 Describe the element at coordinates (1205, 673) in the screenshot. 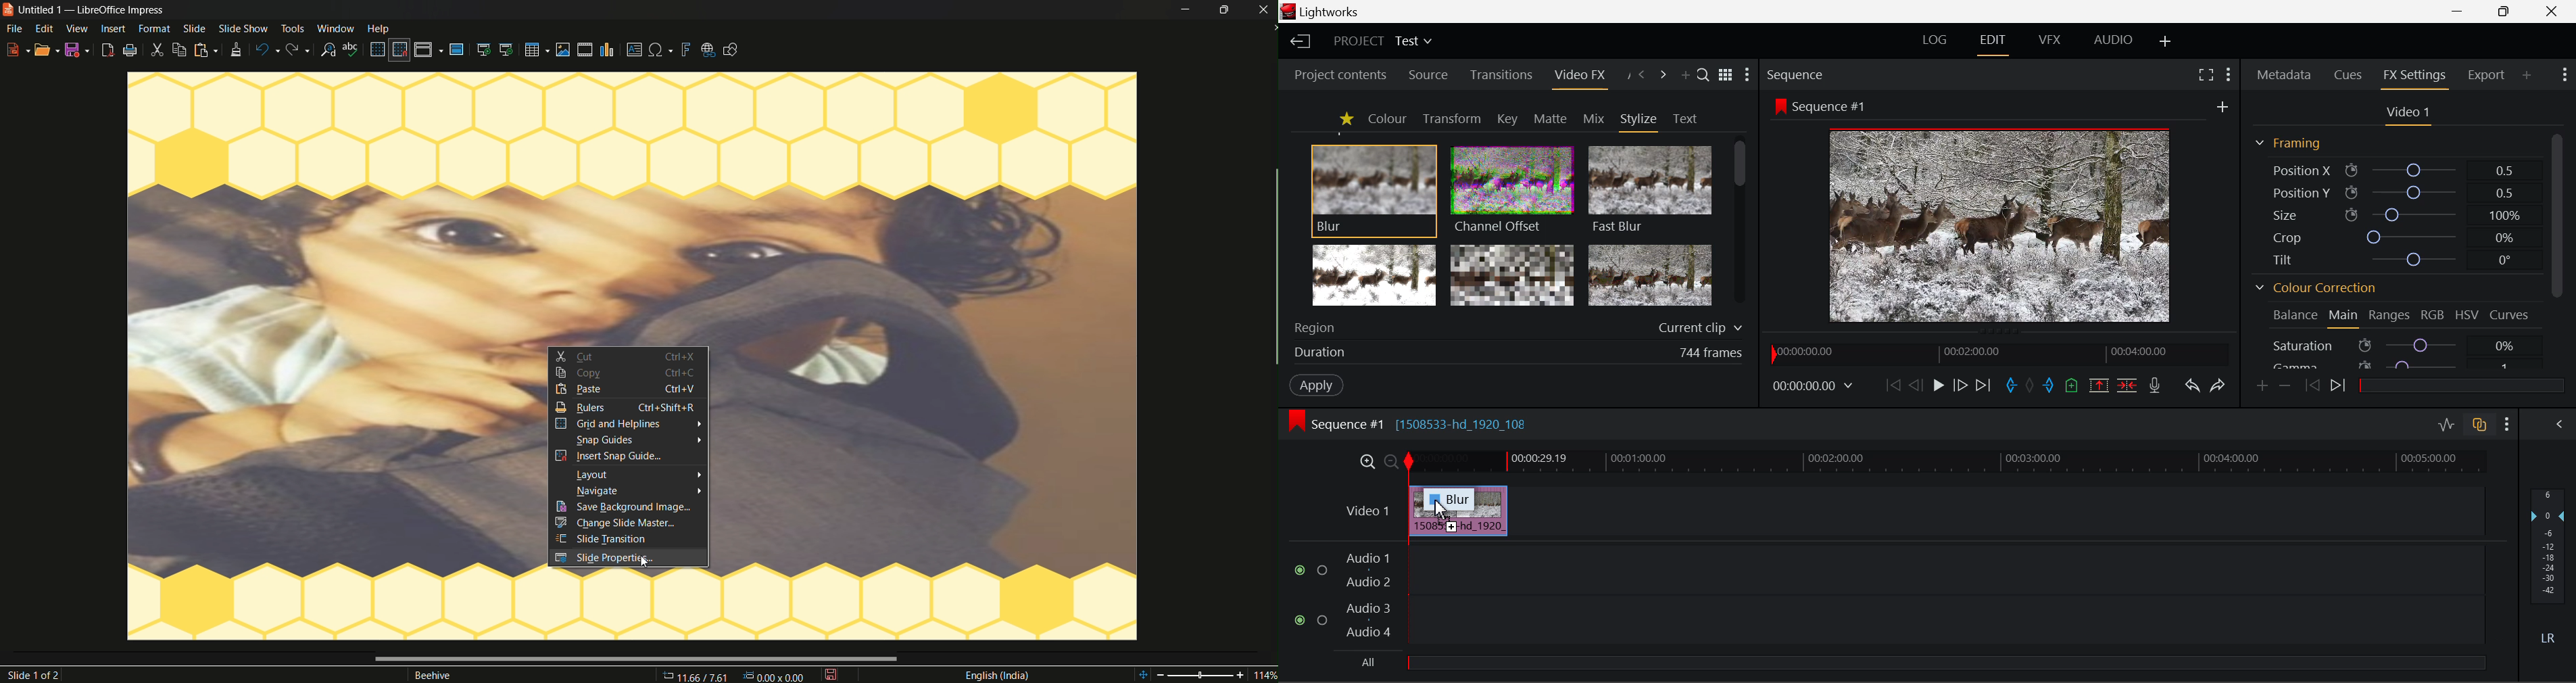

I see `114%` at that location.